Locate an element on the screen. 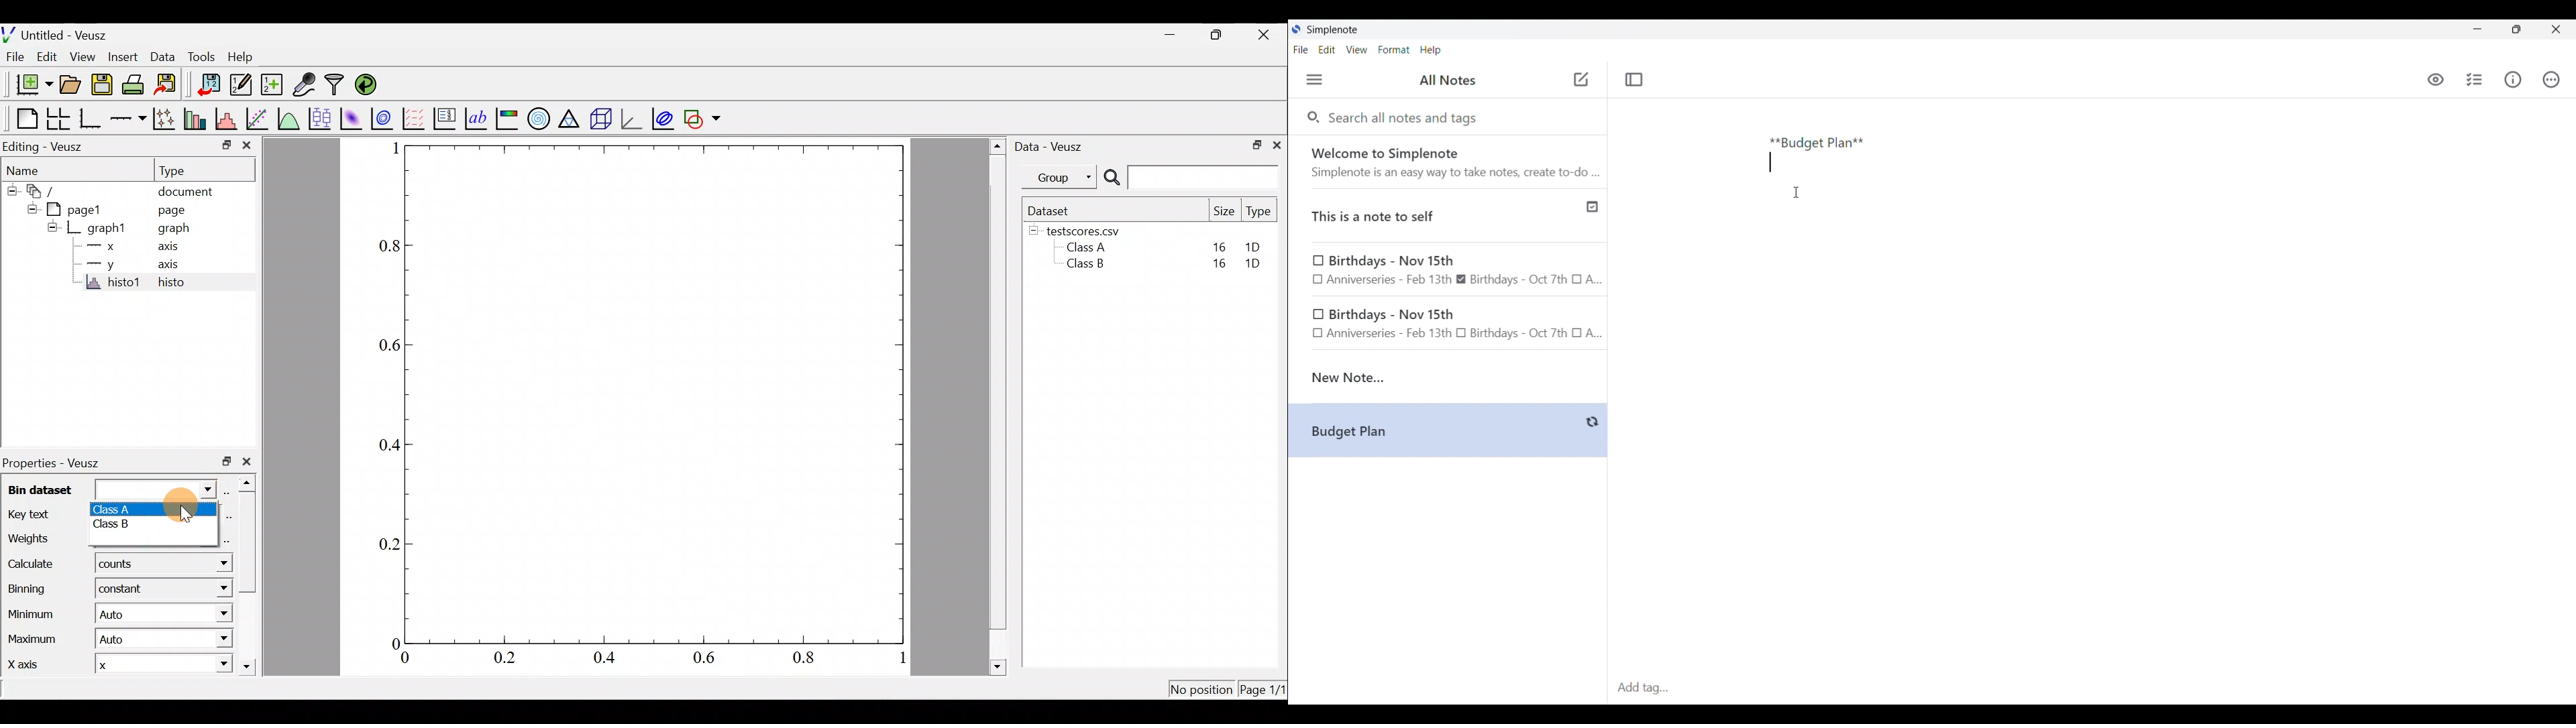 This screenshot has width=2576, height=728. Image color bar is located at coordinates (507, 119).